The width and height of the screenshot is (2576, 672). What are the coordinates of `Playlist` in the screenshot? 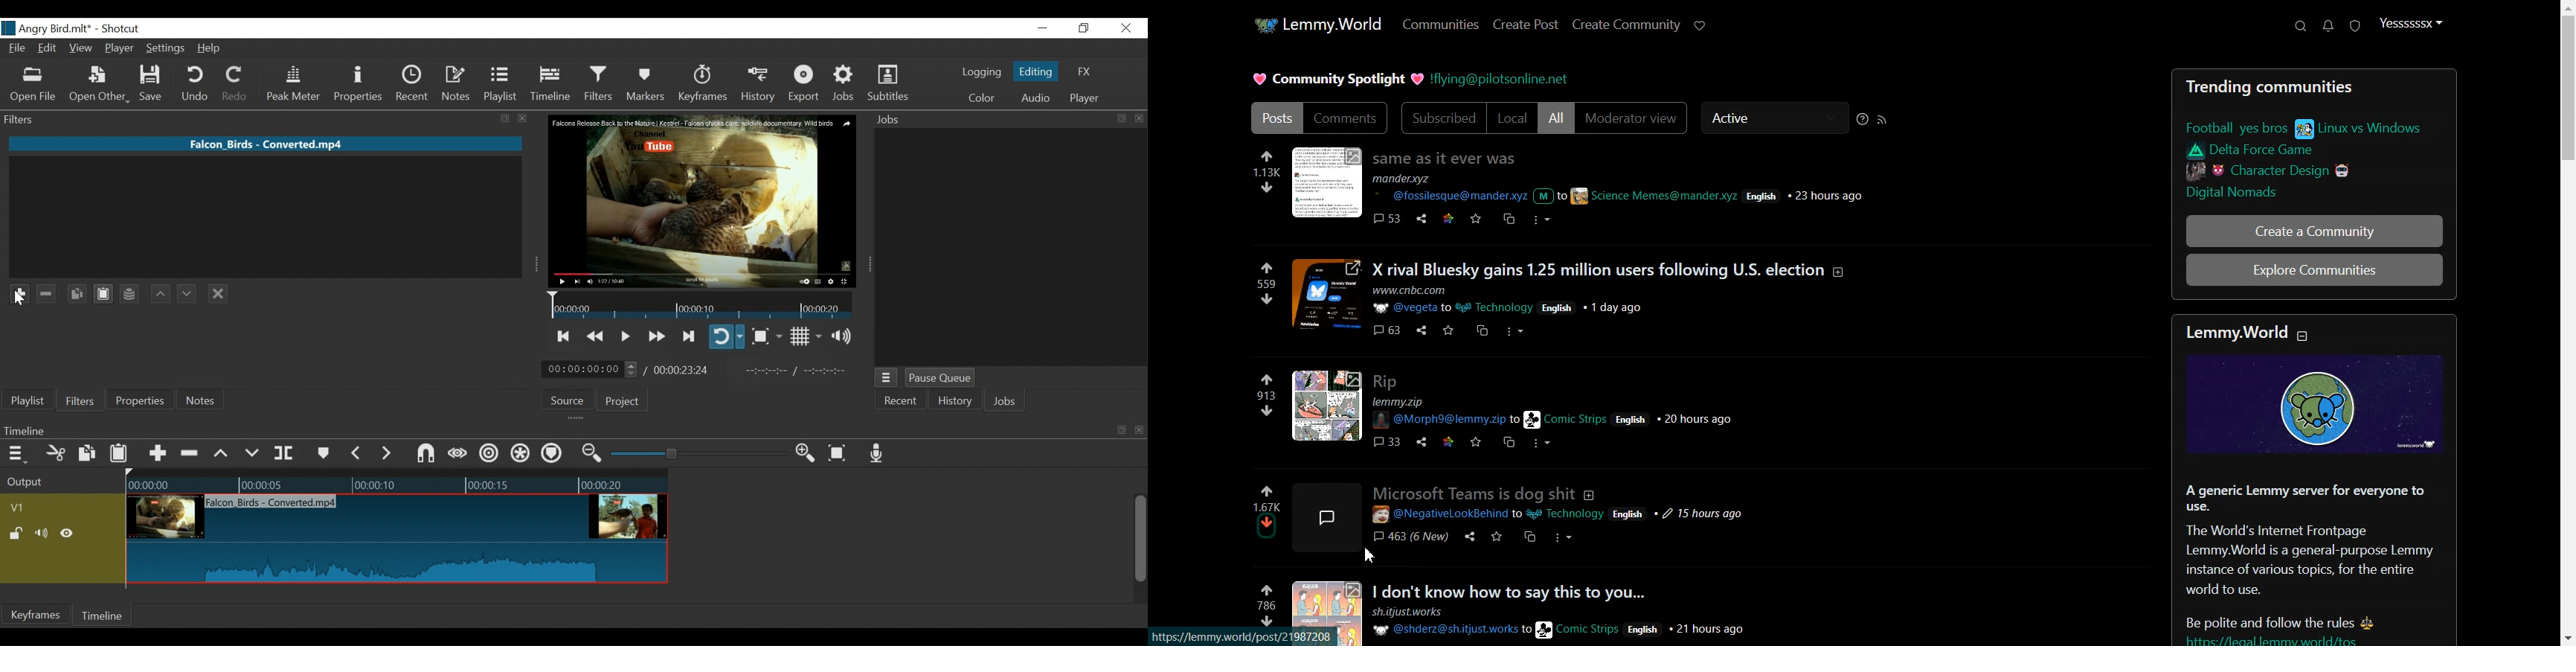 It's located at (28, 401).